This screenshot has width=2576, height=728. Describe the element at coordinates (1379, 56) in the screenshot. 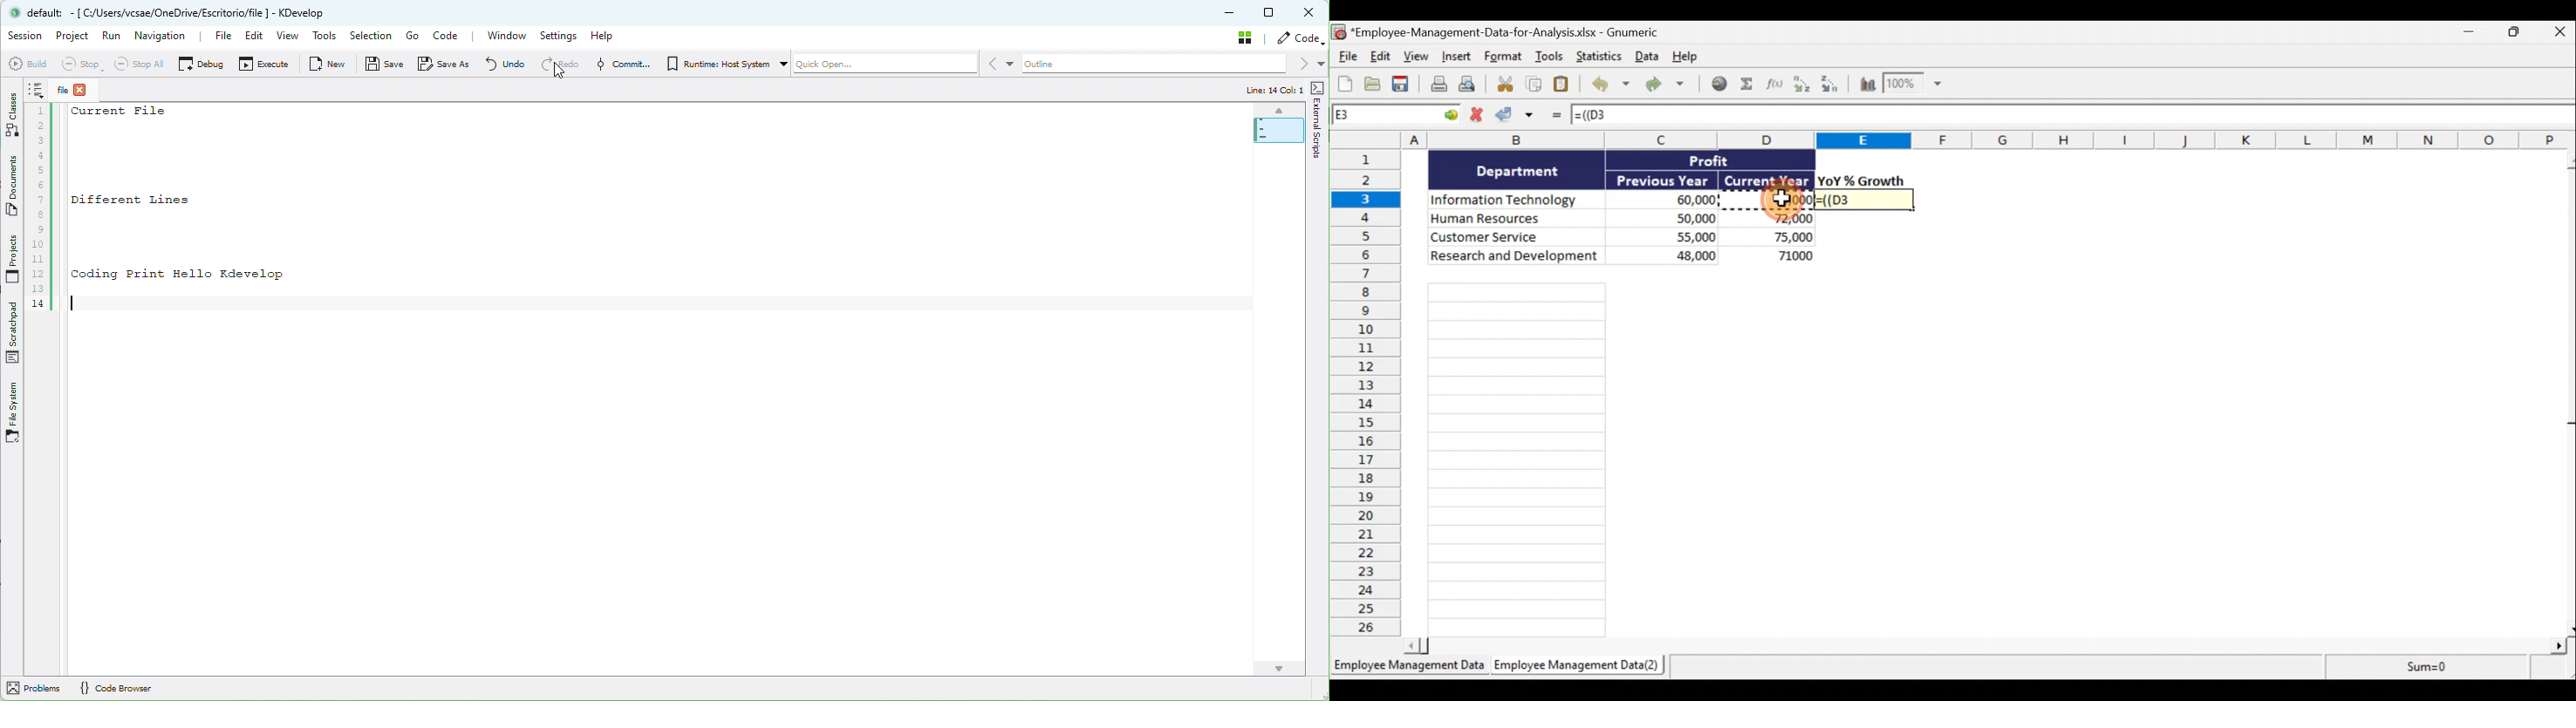

I see `Edit` at that location.